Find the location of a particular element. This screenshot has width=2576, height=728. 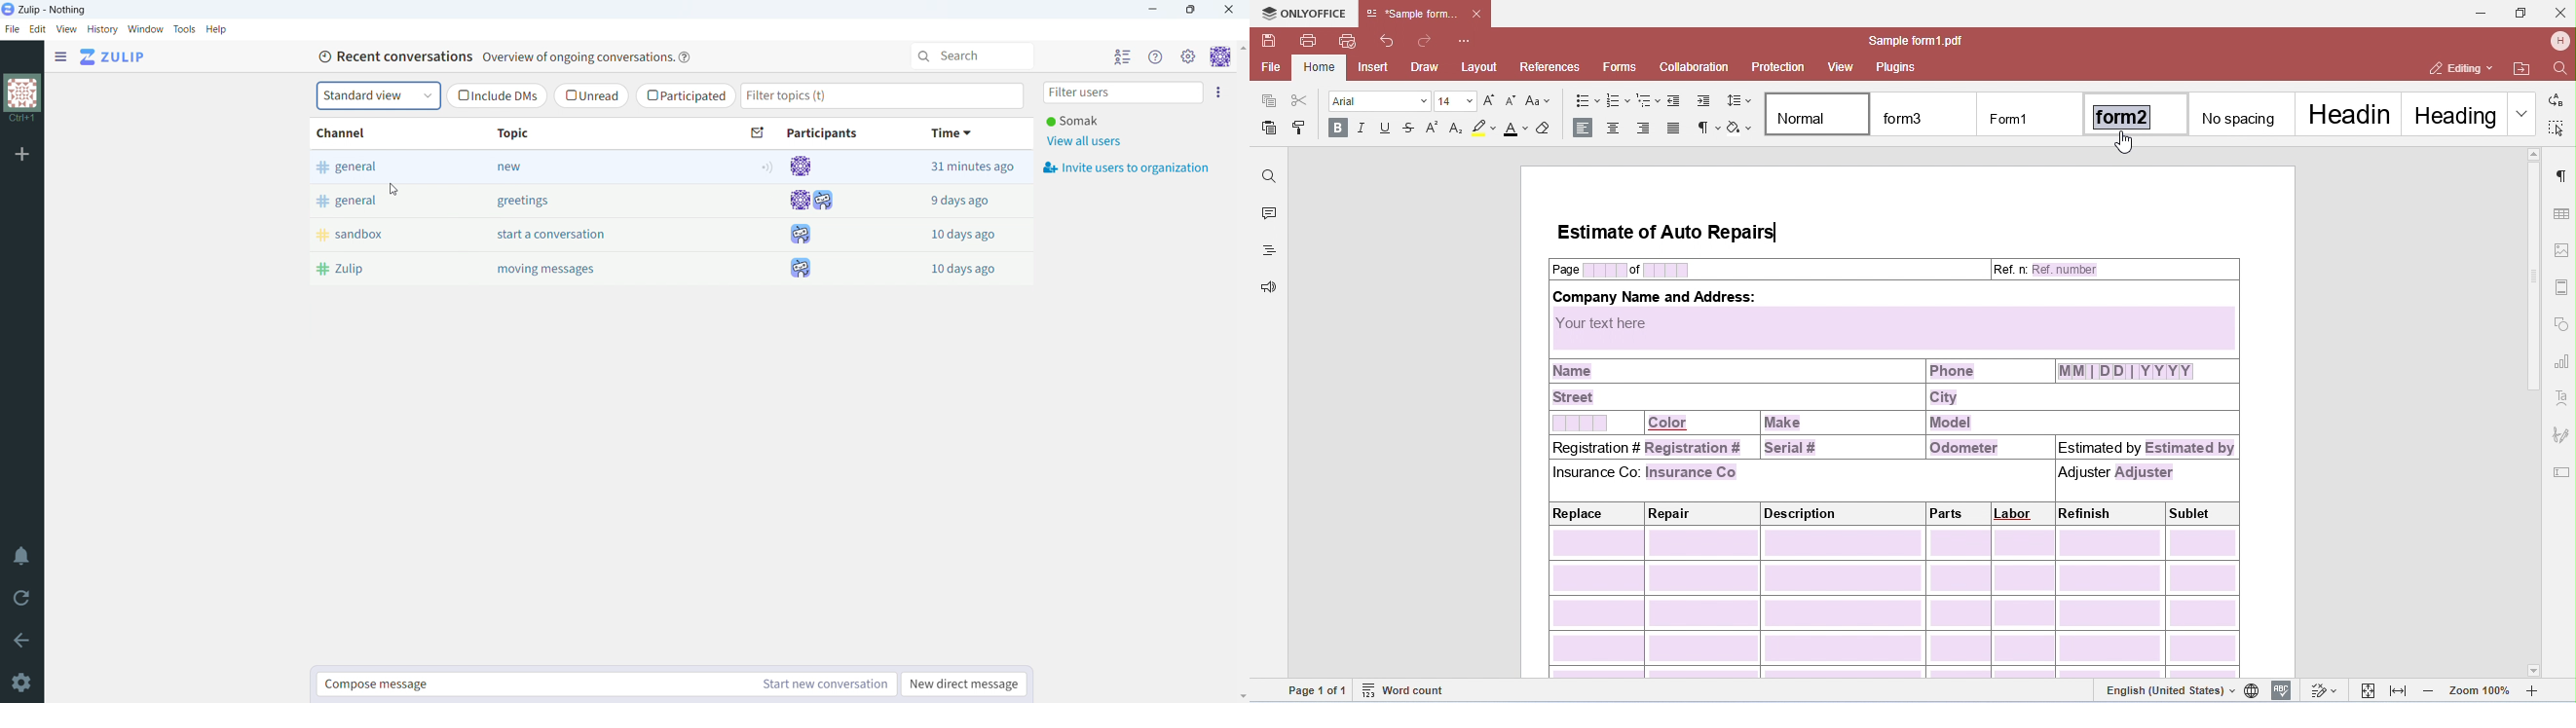

follow is located at coordinates (765, 167).